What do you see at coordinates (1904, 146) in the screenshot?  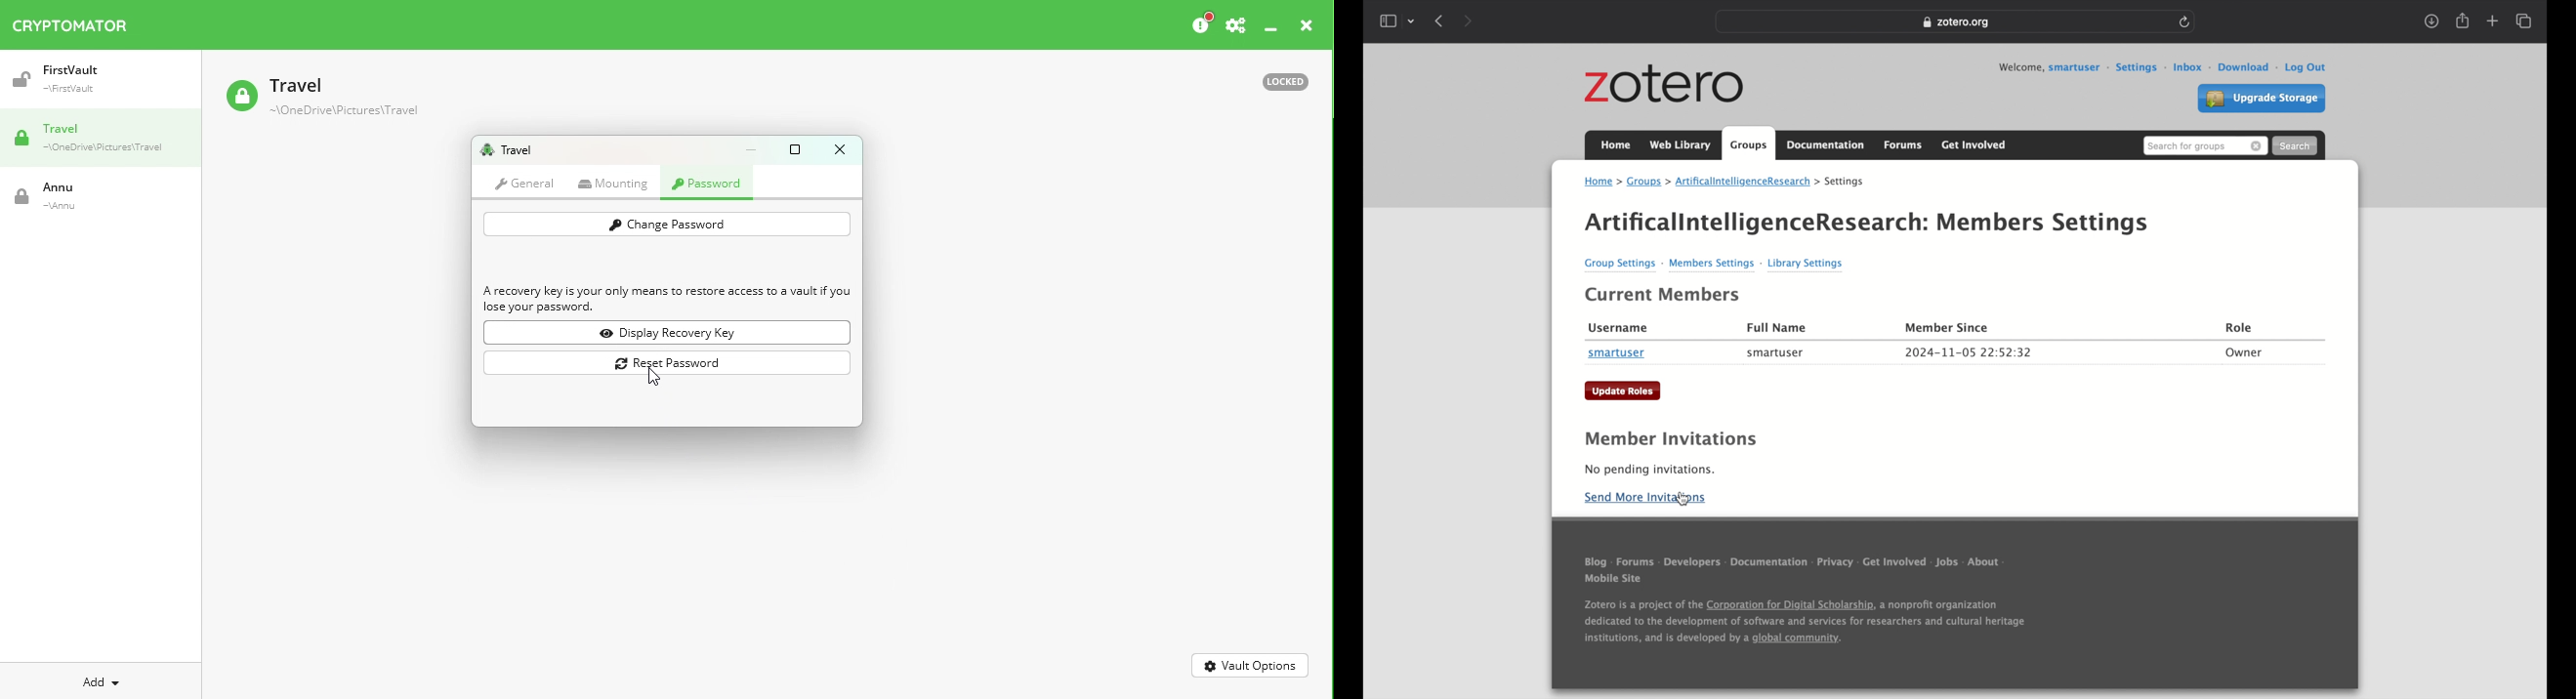 I see `forums` at bounding box center [1904, 146].